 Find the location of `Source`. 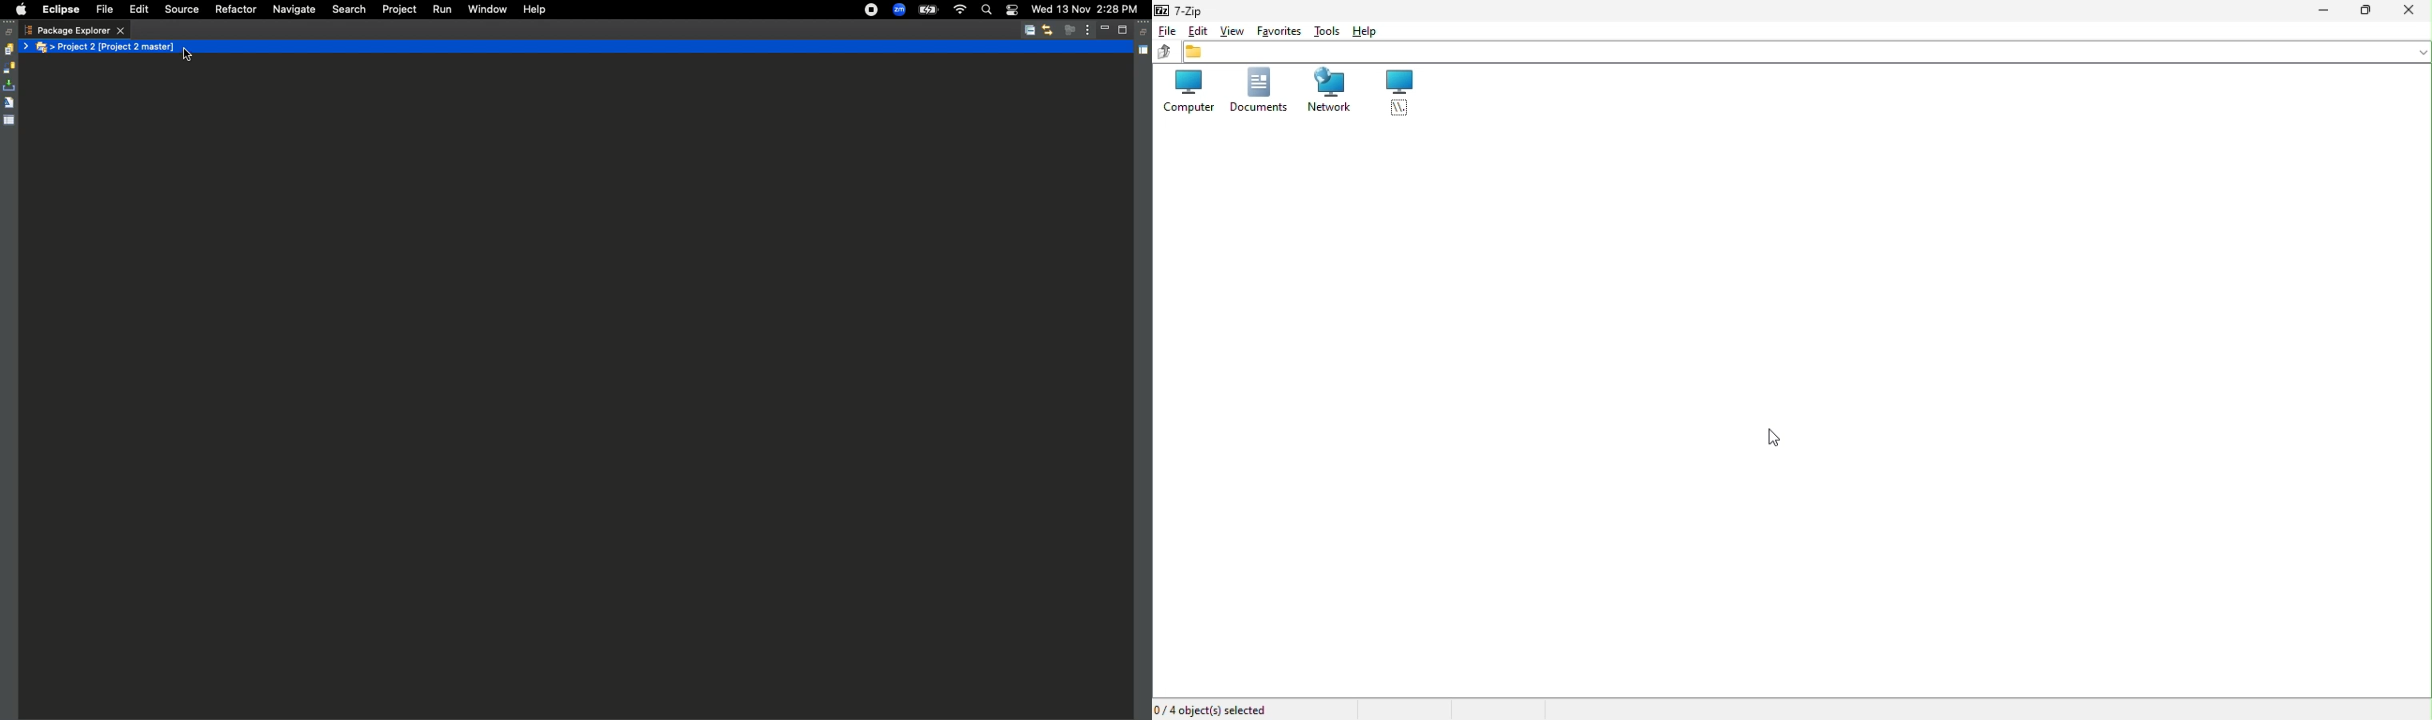

Source is located at coordinates (179, 10).